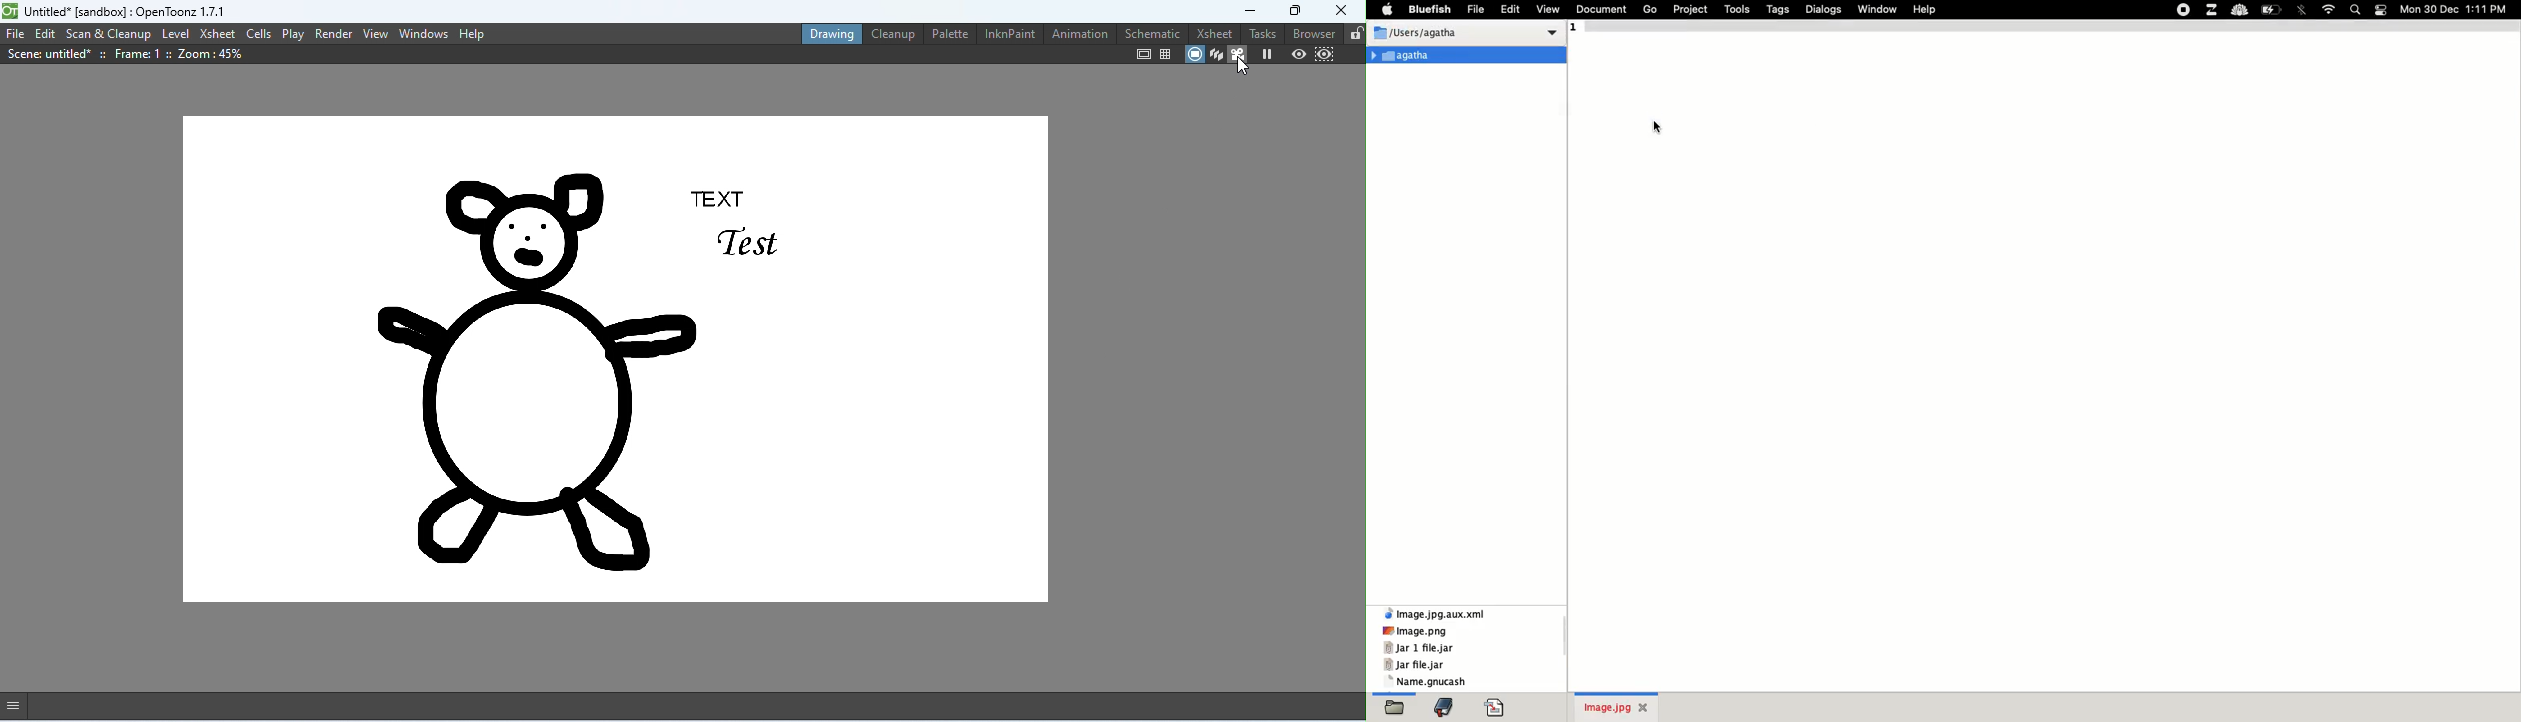 Image resolution: width=2548 pixels, height=728 pixels. What do you see at coordinates (1824, 9) in the screenshot?
I see `dialogs` at bounding box center [1824, 9].